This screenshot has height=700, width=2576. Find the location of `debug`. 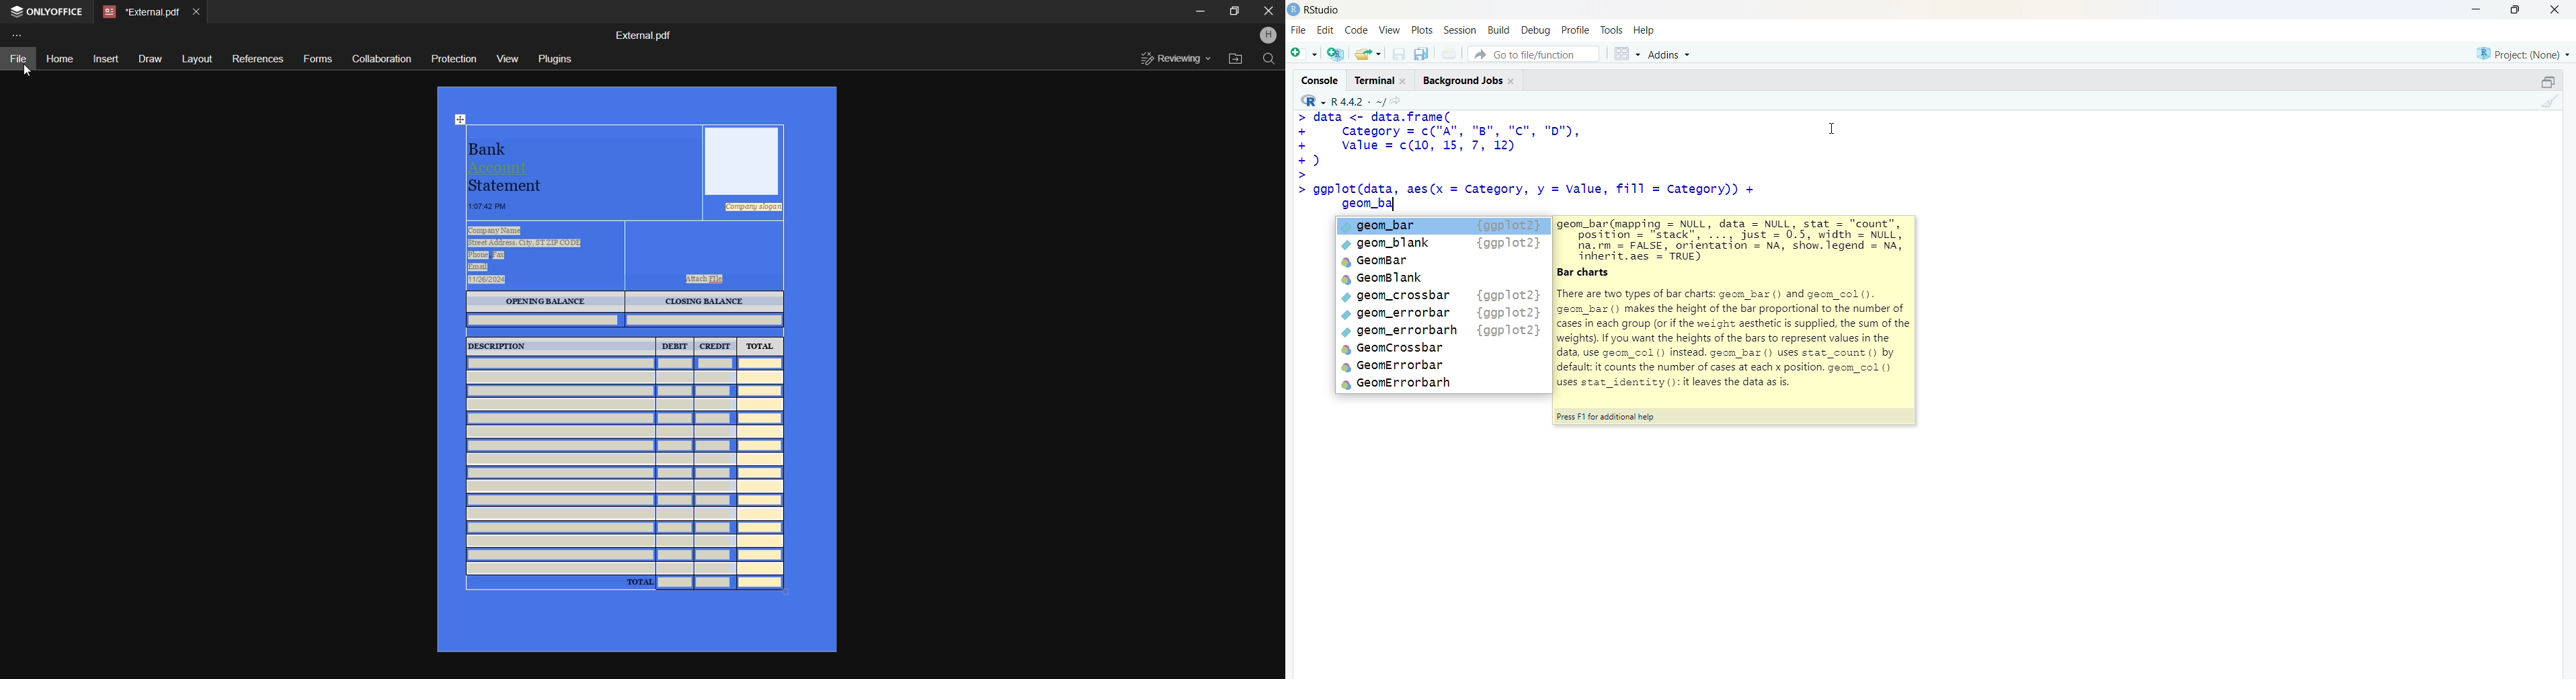

debug is located at coordinates (1536, 30).